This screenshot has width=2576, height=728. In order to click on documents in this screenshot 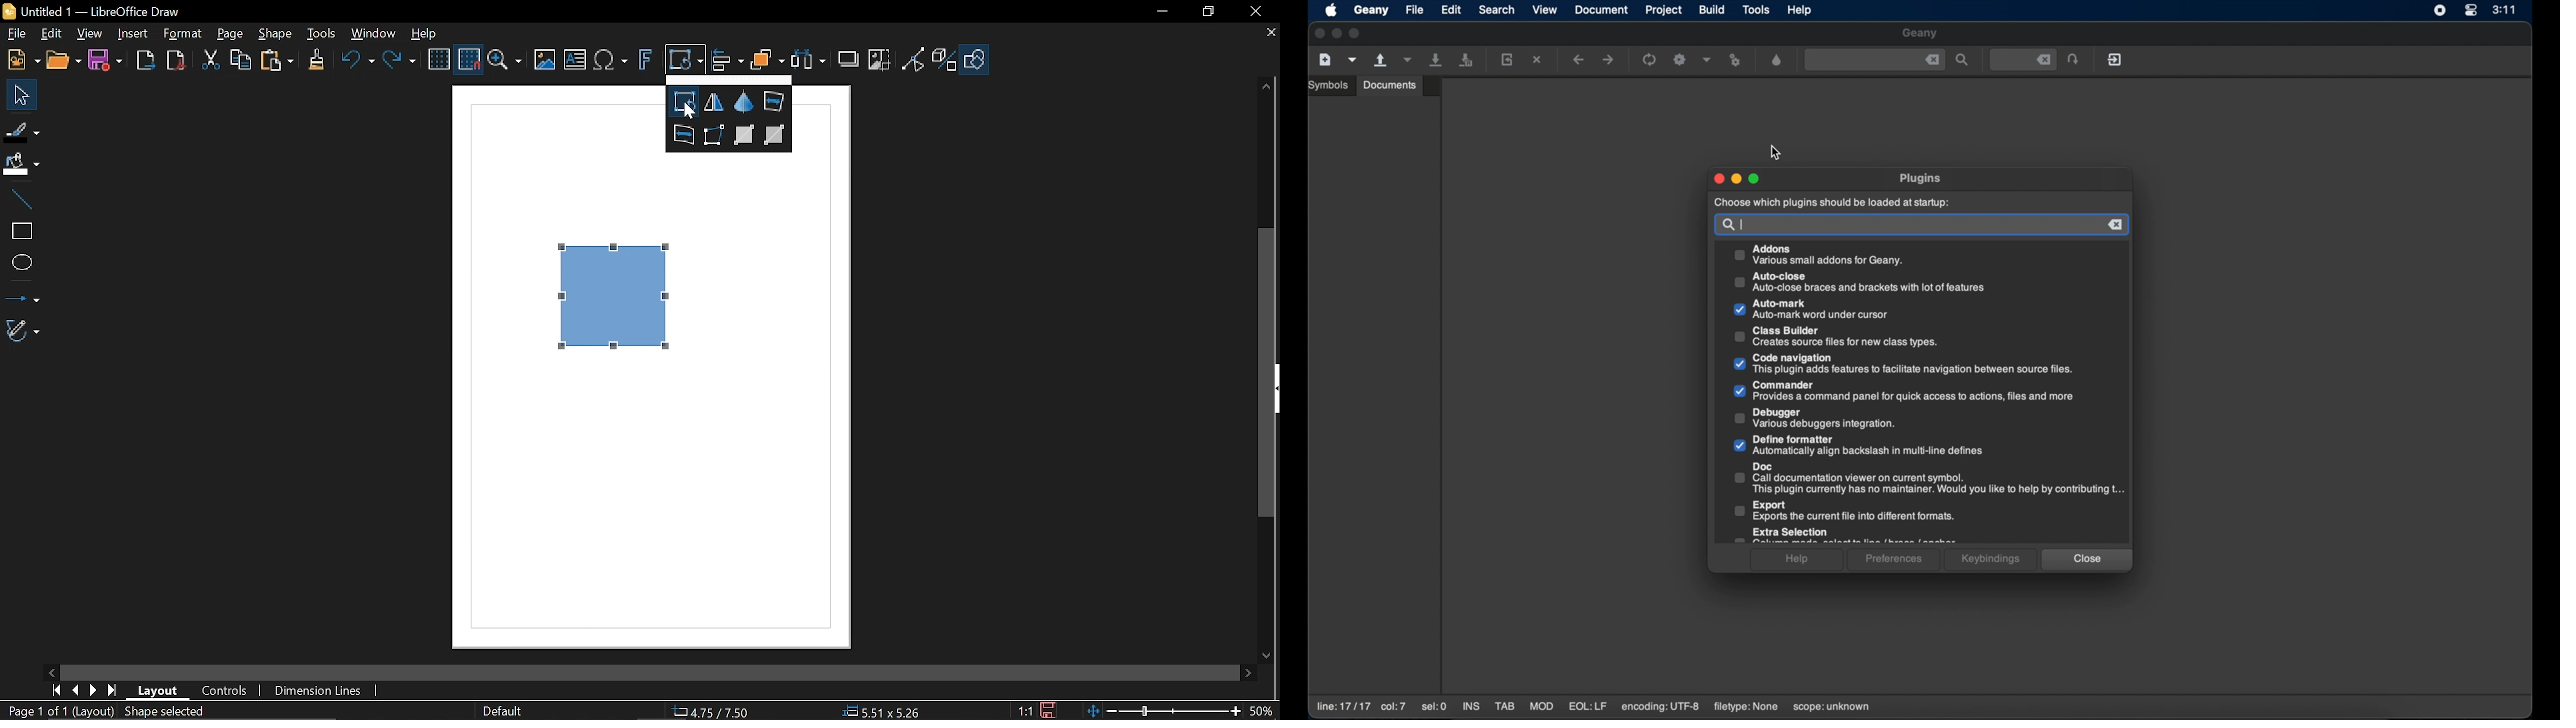, I will do `click(1390, 85)`.